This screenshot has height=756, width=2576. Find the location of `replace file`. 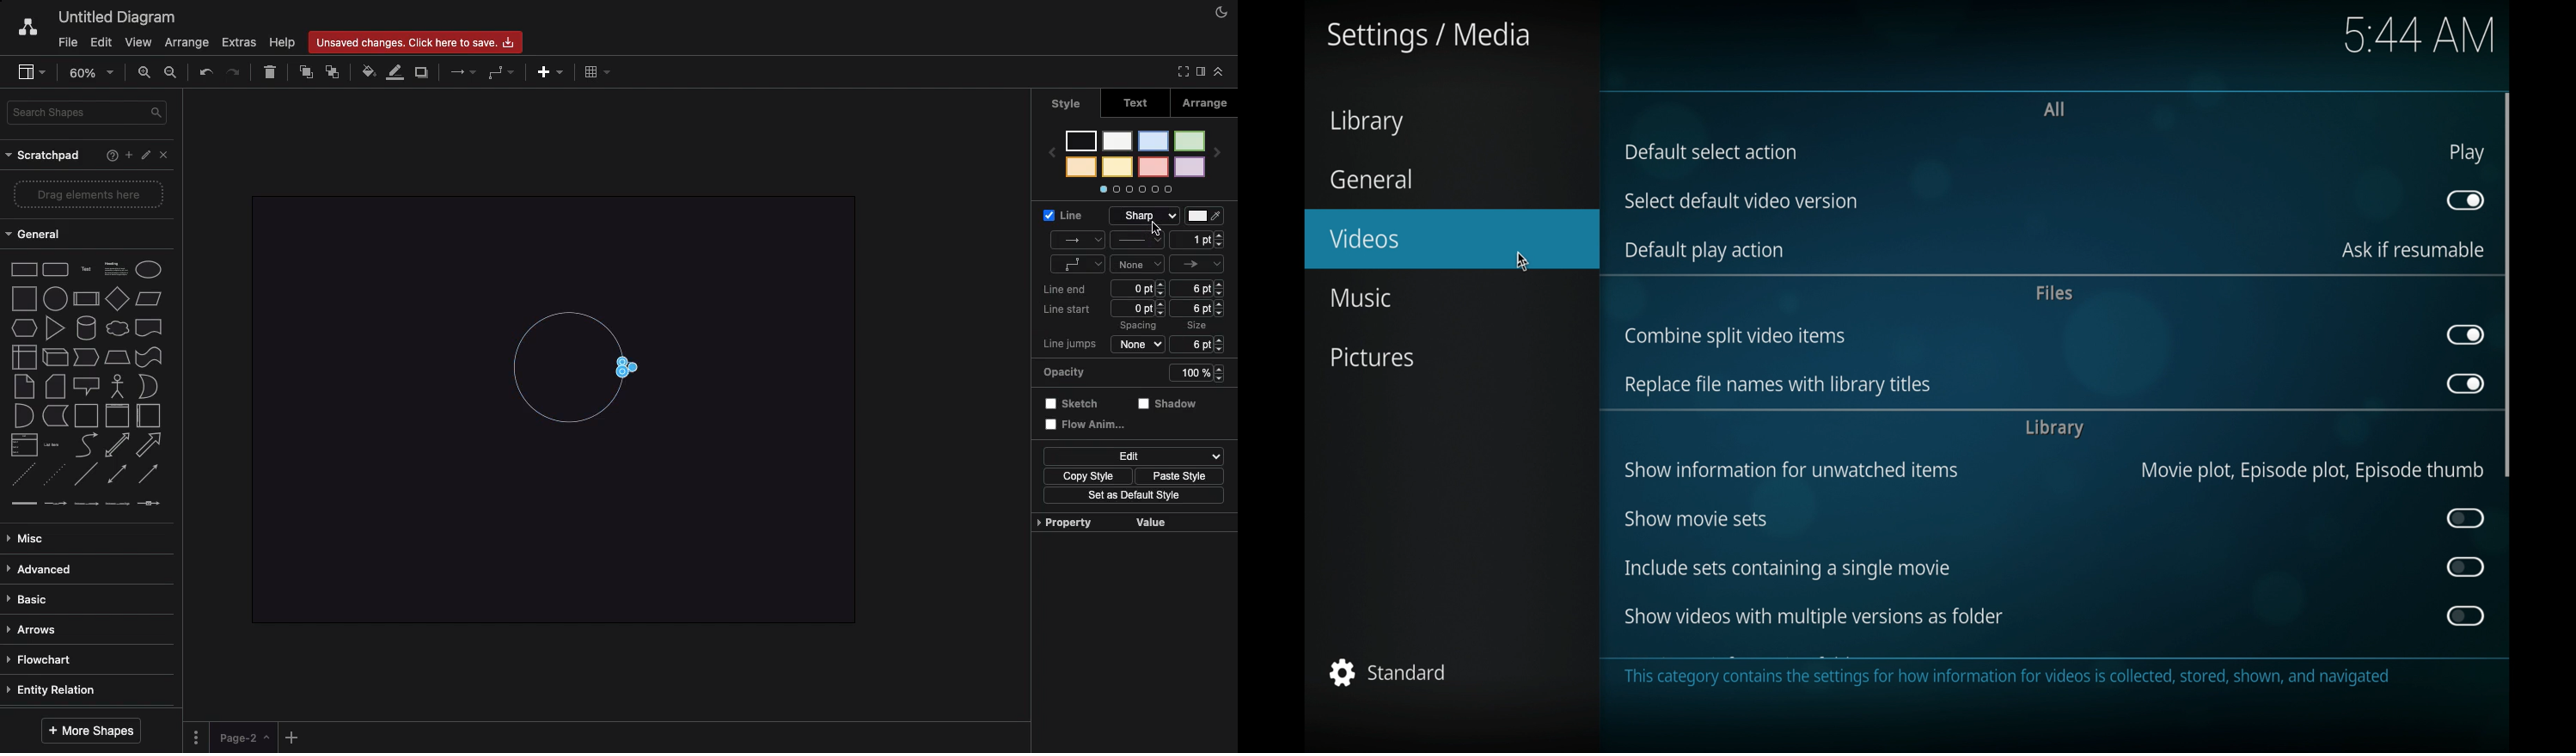

replace file is located at coordinates (1777, 386).